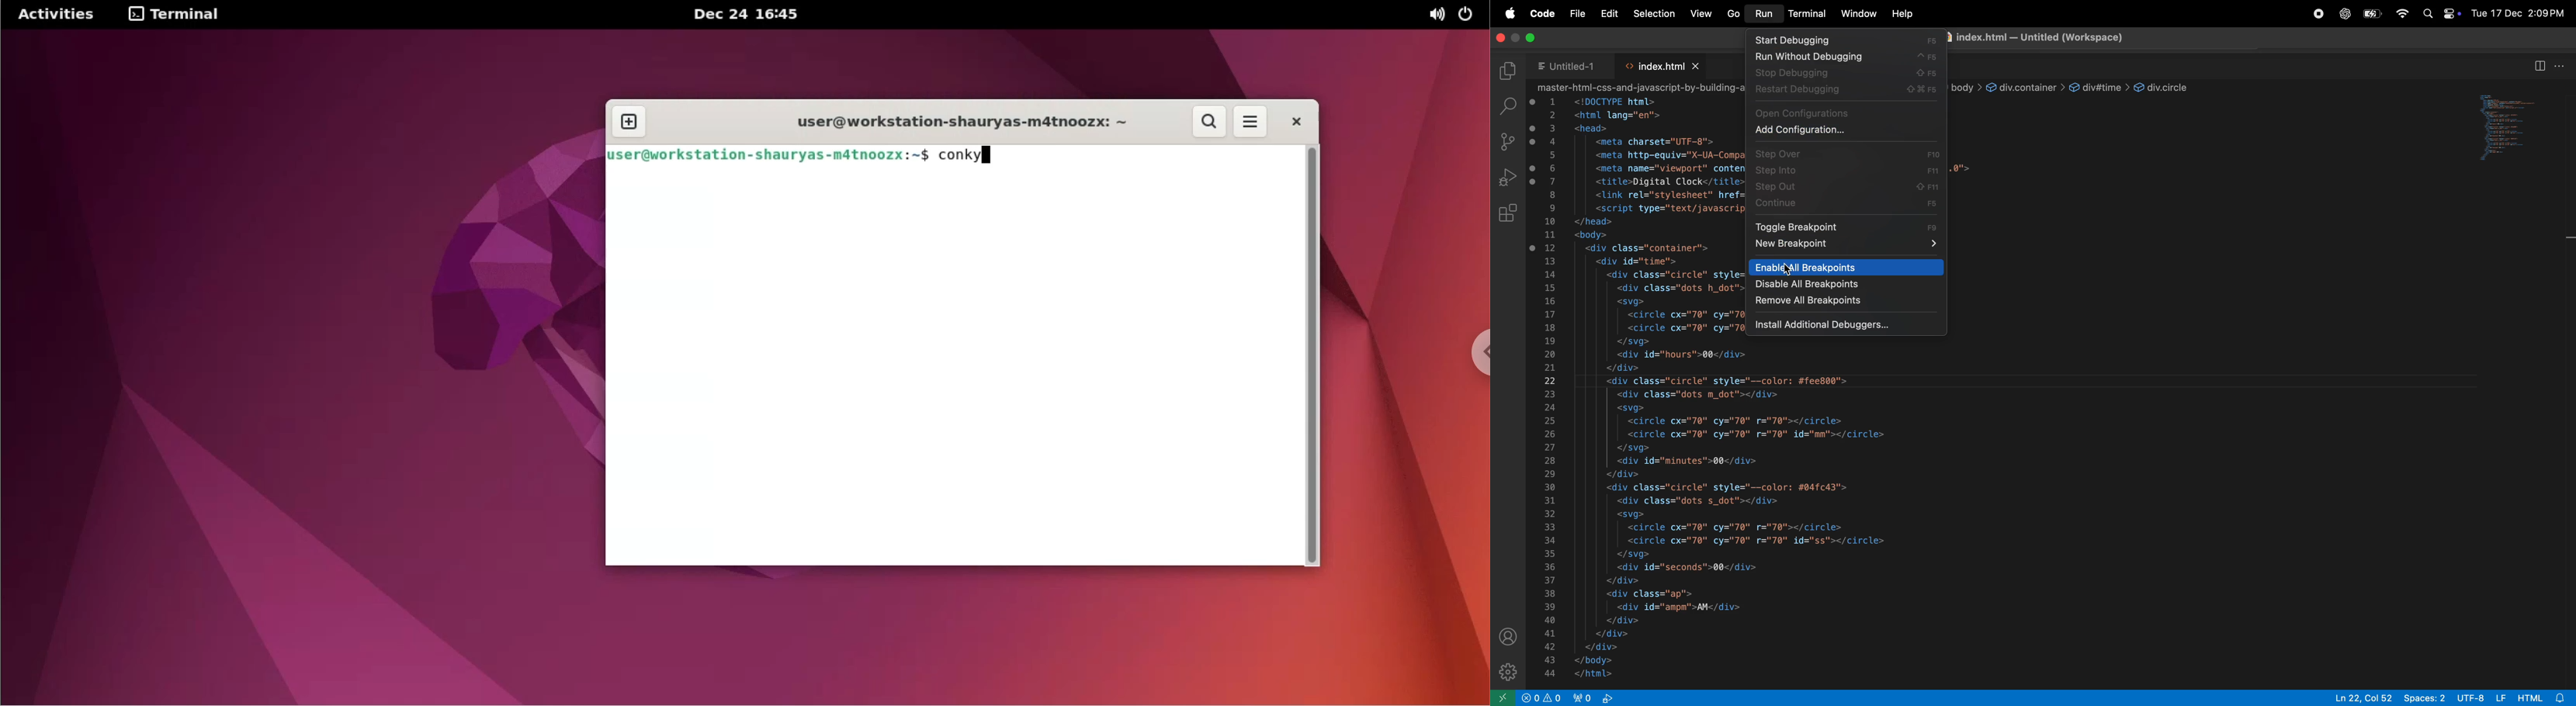 The image size is (2576, 728). Describe the element at coordinates (1541, 14) in the screenshot. I see `code` at that location.